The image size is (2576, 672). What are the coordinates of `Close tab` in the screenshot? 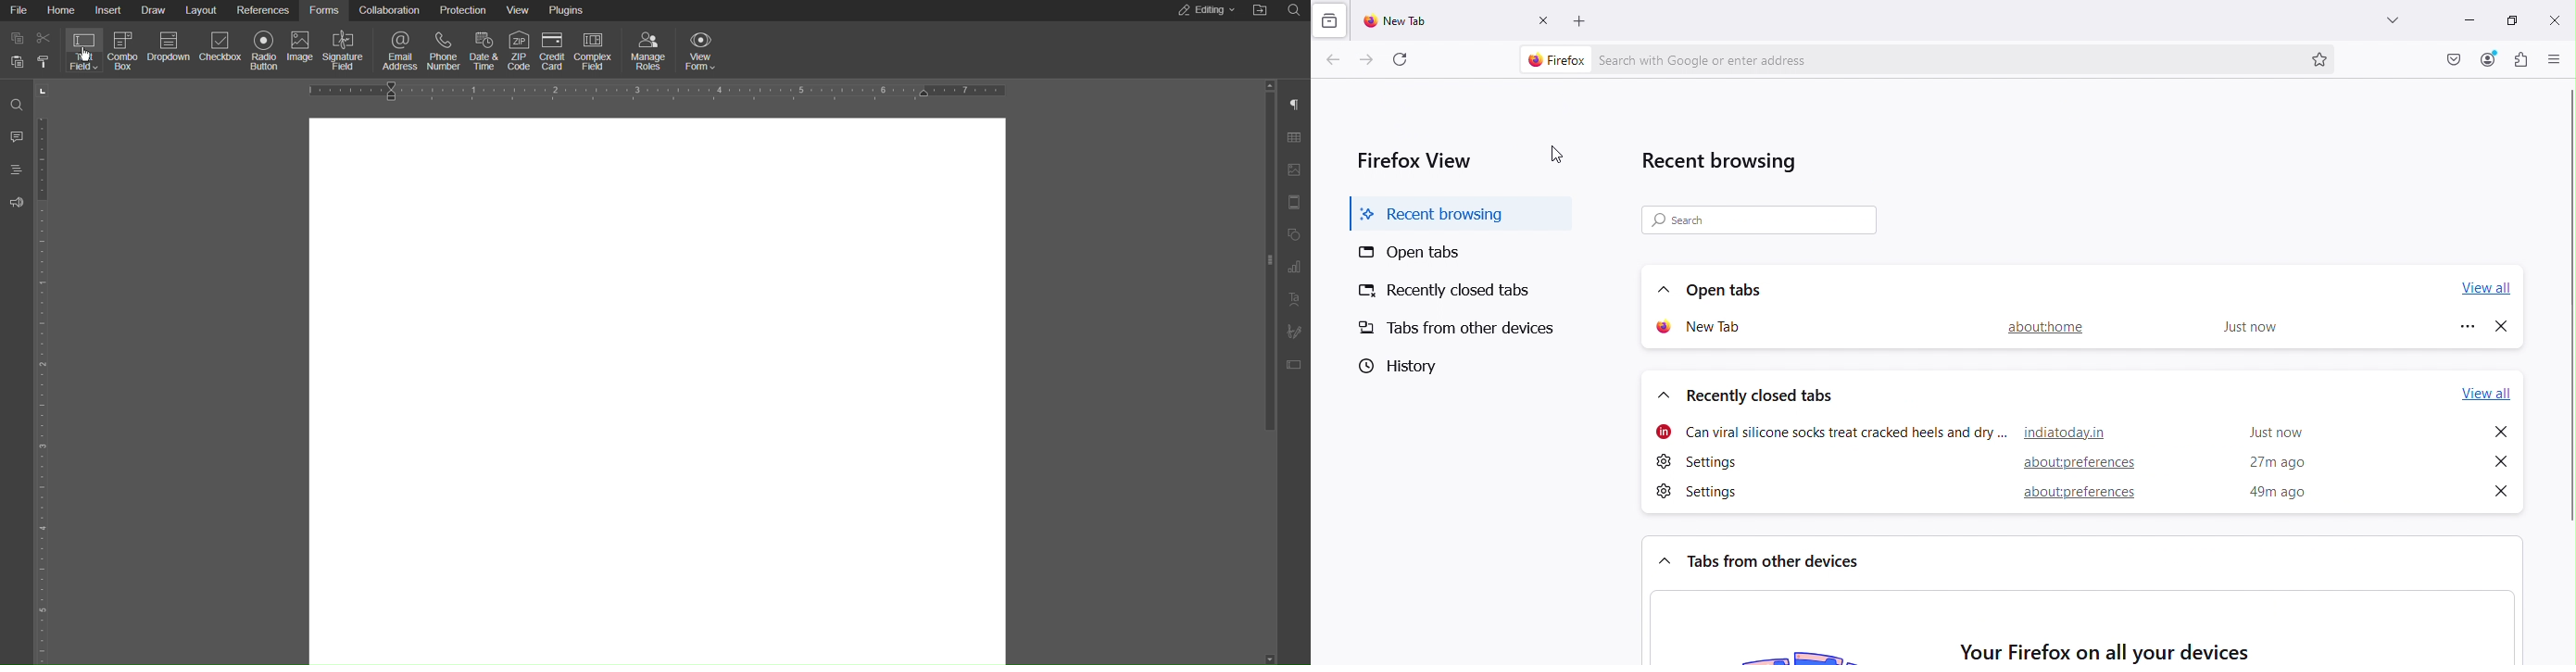 It's located at (1543, 21).